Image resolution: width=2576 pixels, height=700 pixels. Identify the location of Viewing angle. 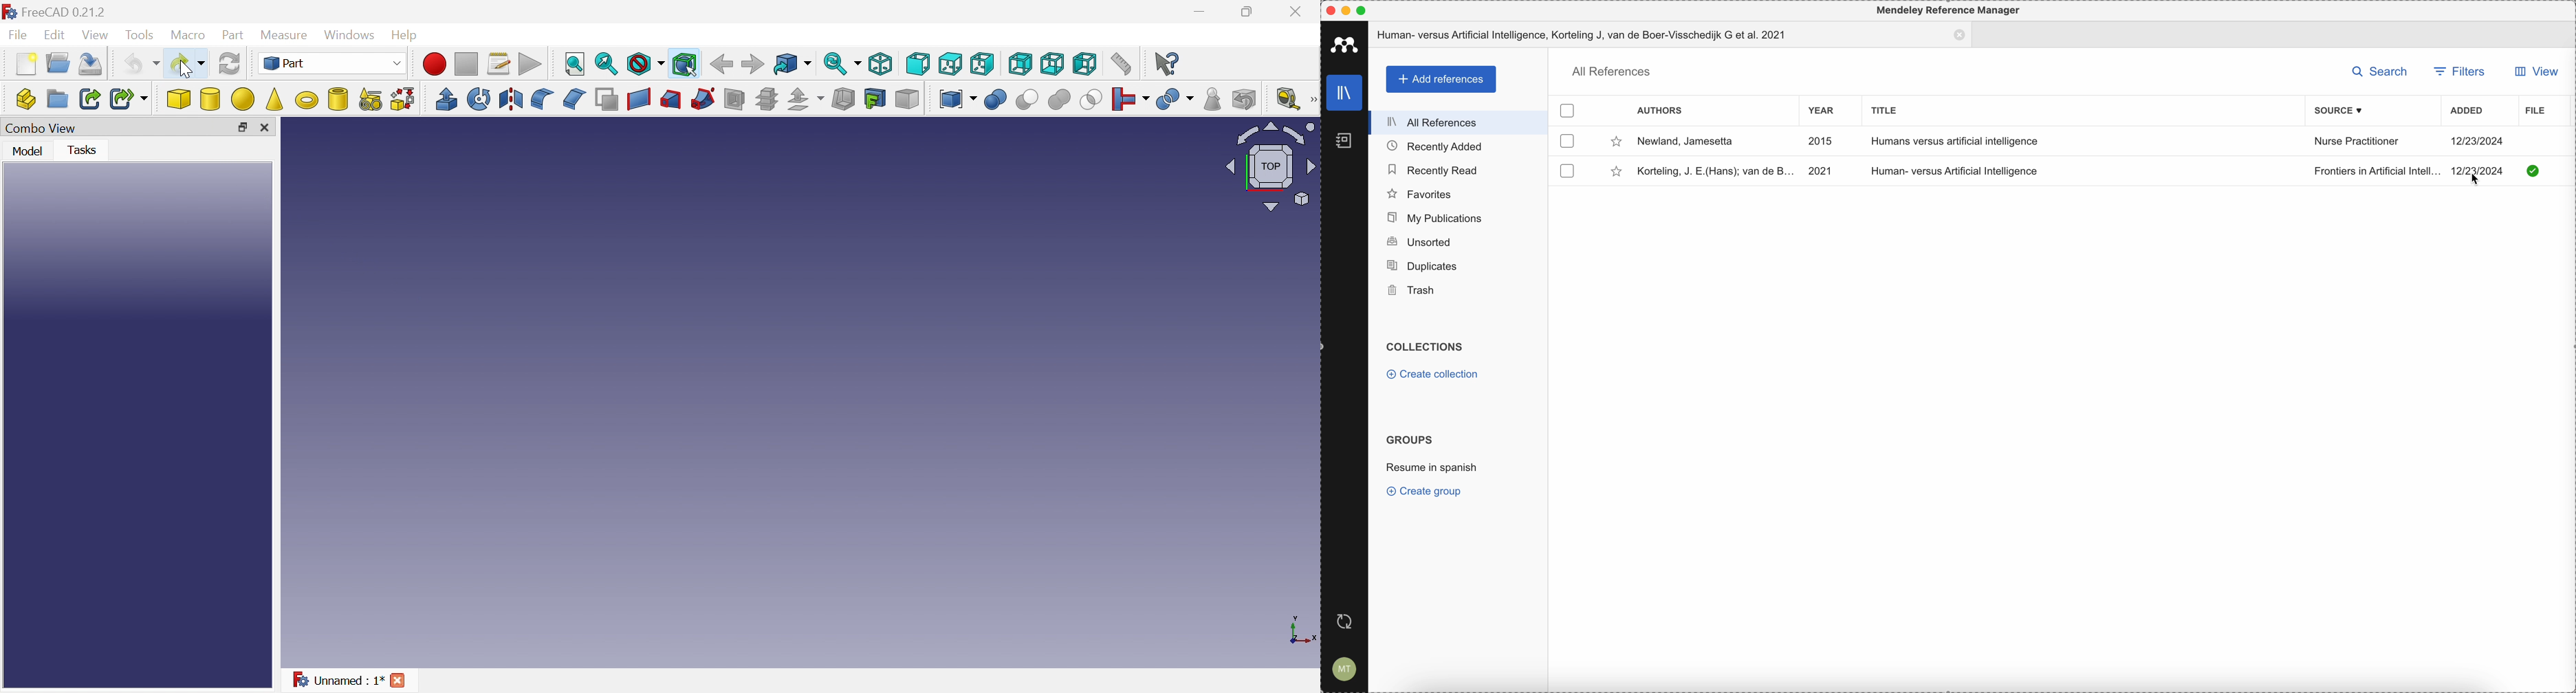
(1271, 170).